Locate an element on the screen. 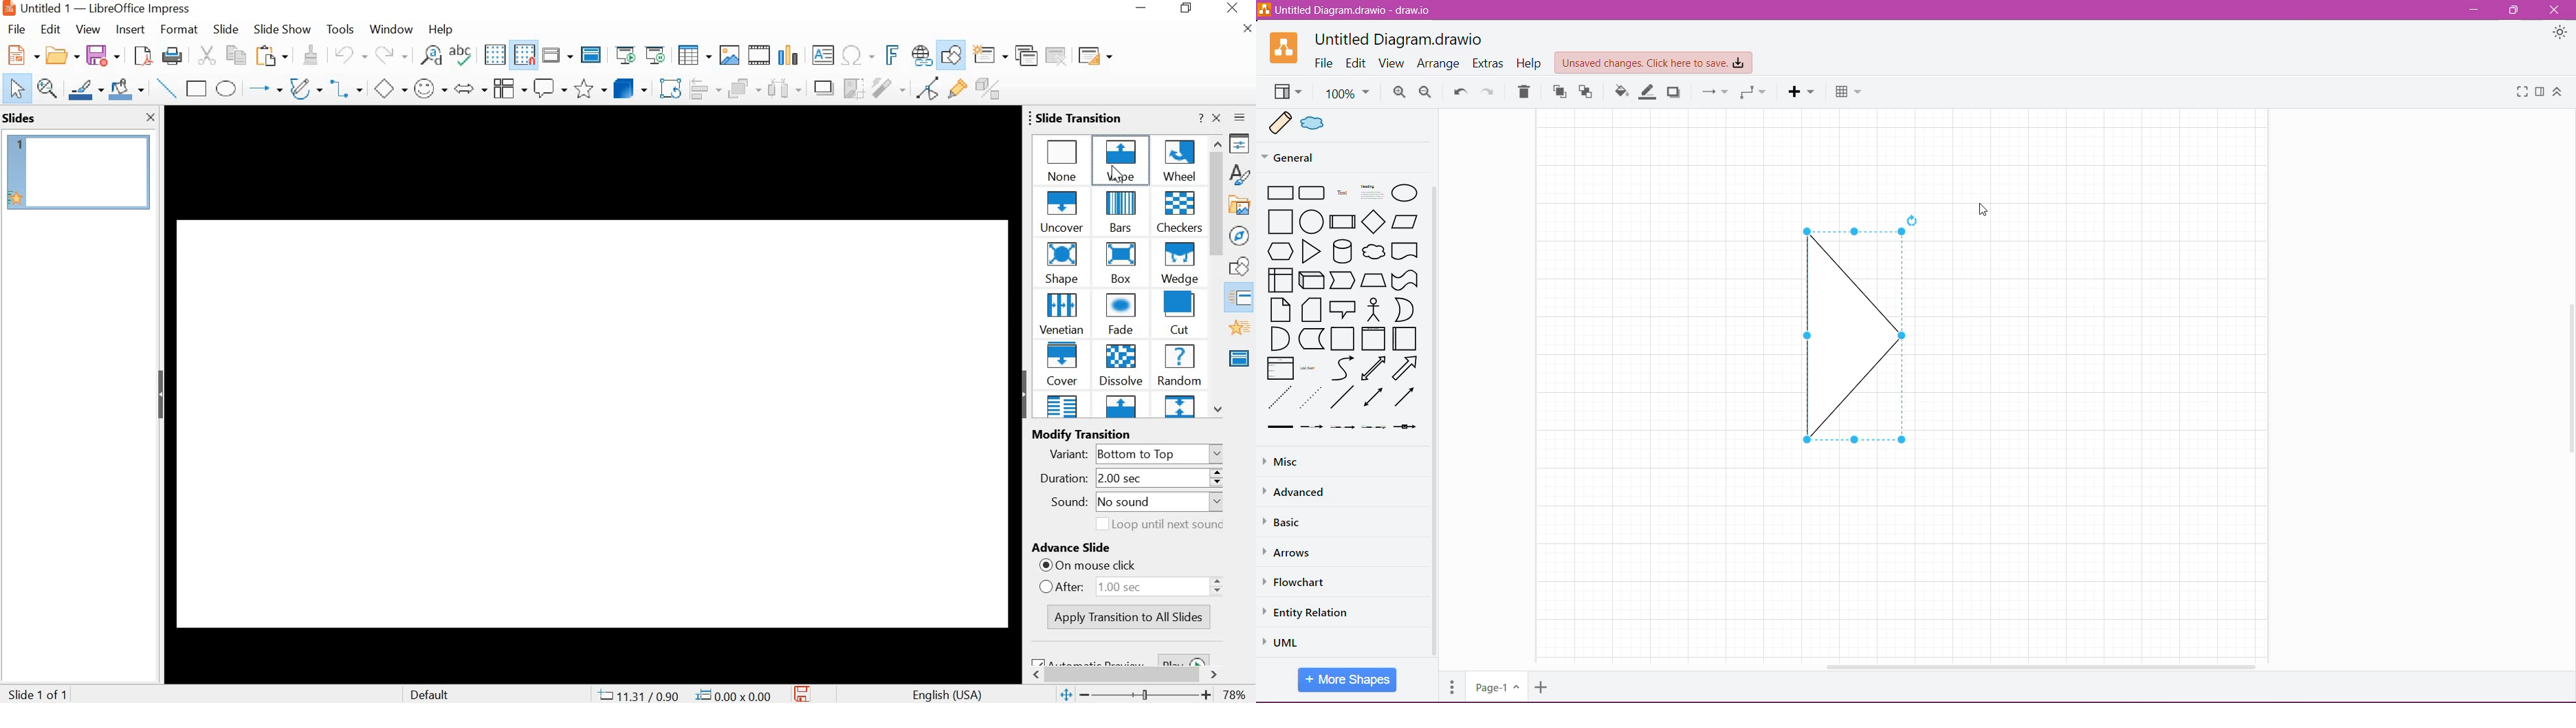 The height and width of the screenshot is (728, 2576). Minimize is located at coordinates (2473, 10).